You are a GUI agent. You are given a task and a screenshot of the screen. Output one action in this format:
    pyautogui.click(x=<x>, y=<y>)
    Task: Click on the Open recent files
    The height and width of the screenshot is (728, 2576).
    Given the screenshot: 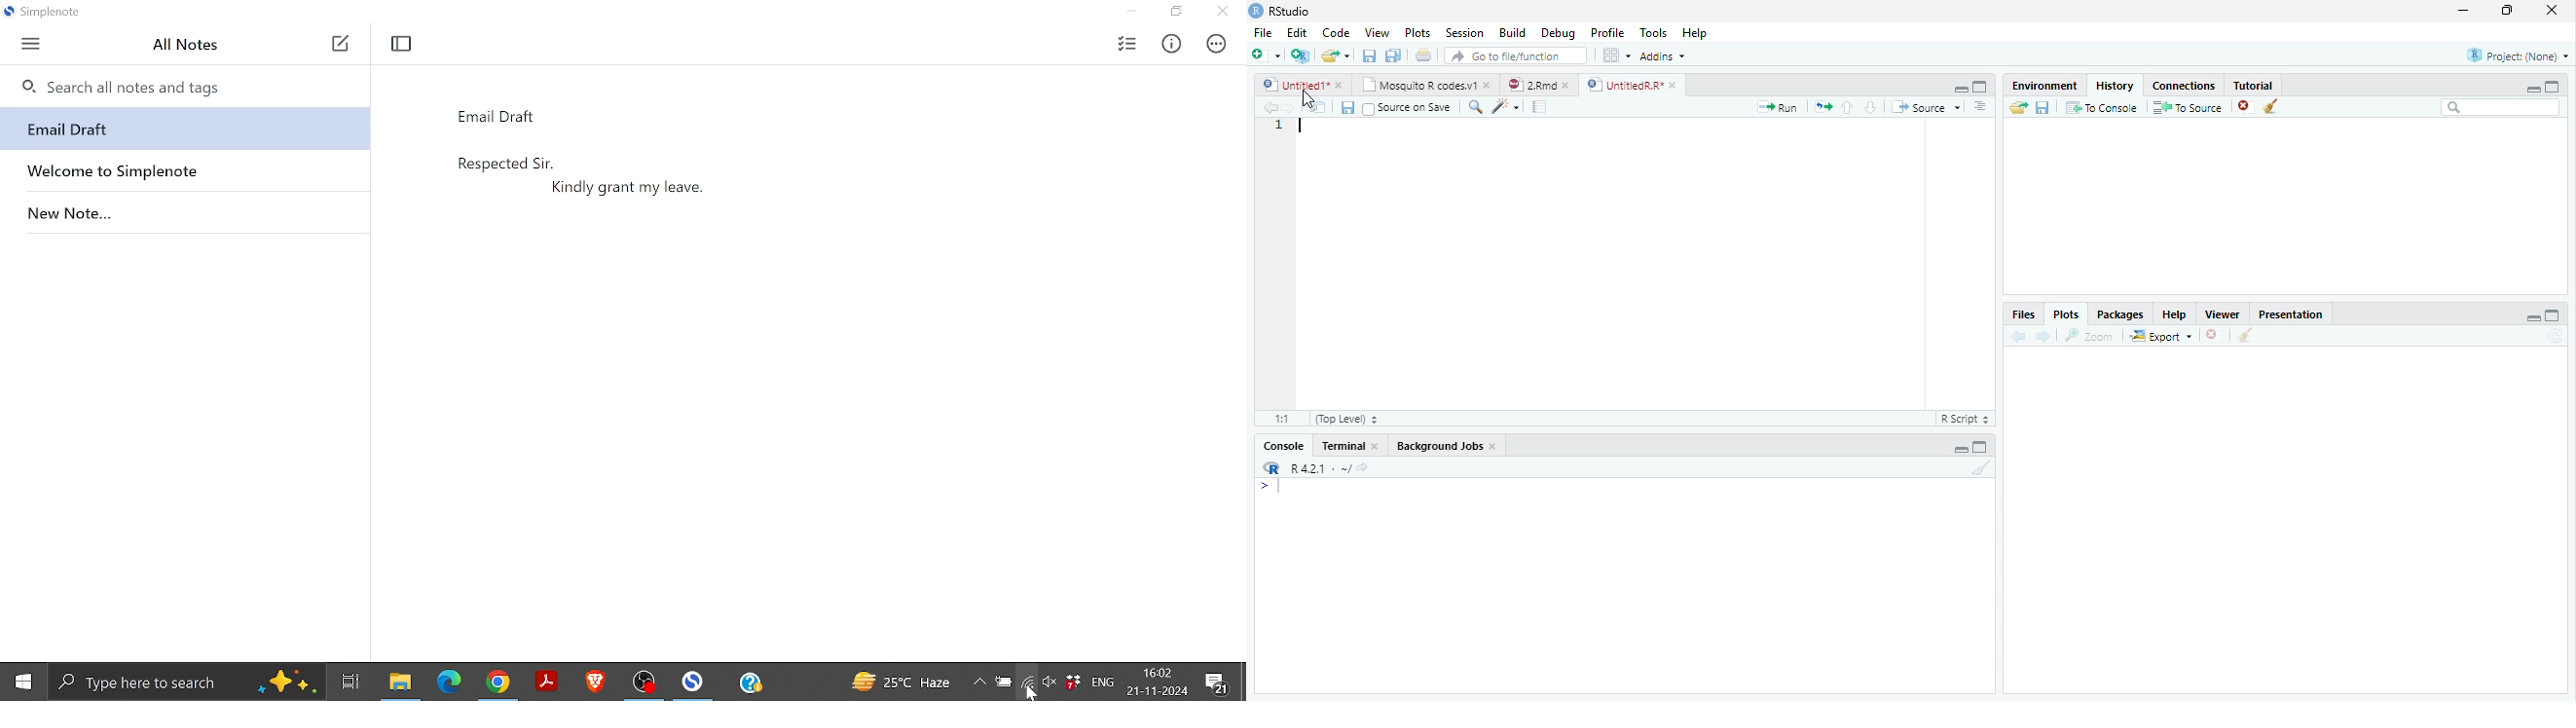 What is the action you would take?
    pyautogui.click(x=1346, y=55)
    